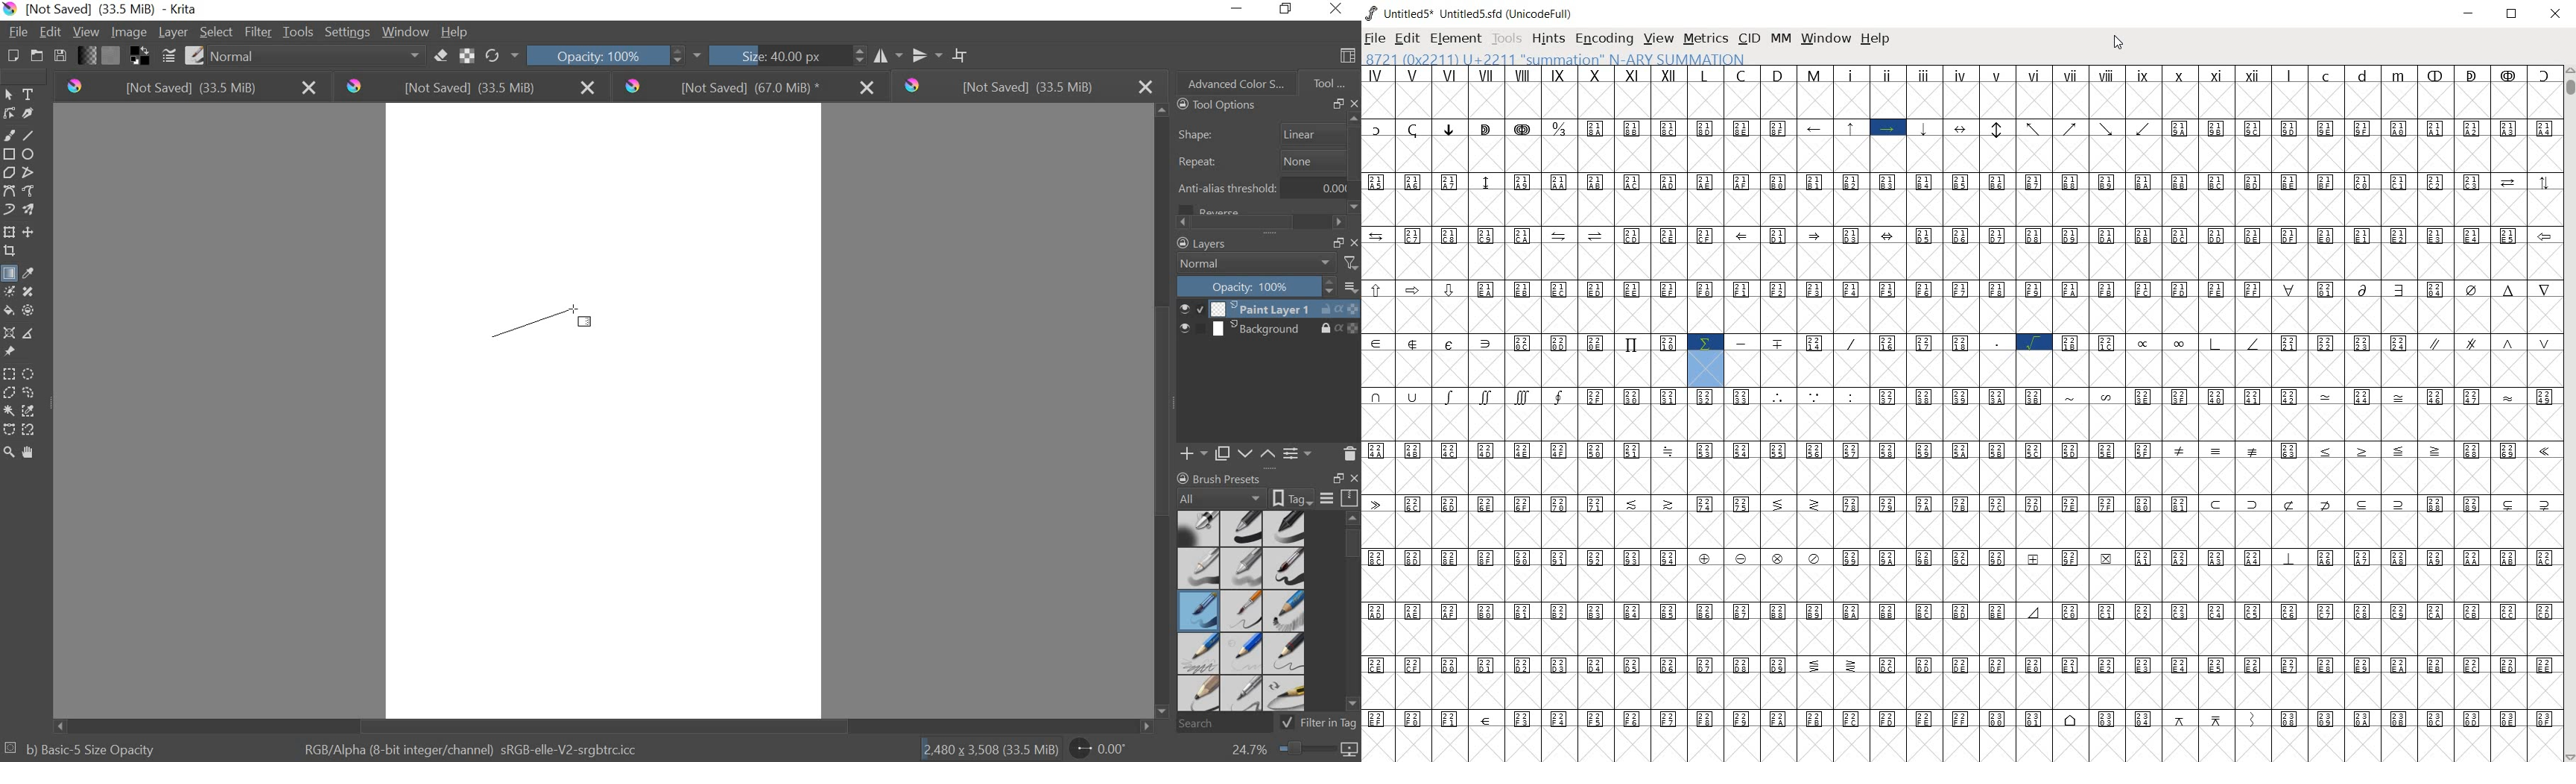 The width and height of the screenshot is (2576, 784). I want to click on 8721(0x2211) U+2211 "SUMMATION" N-ARY SUMMATION, so click(1559, 59).